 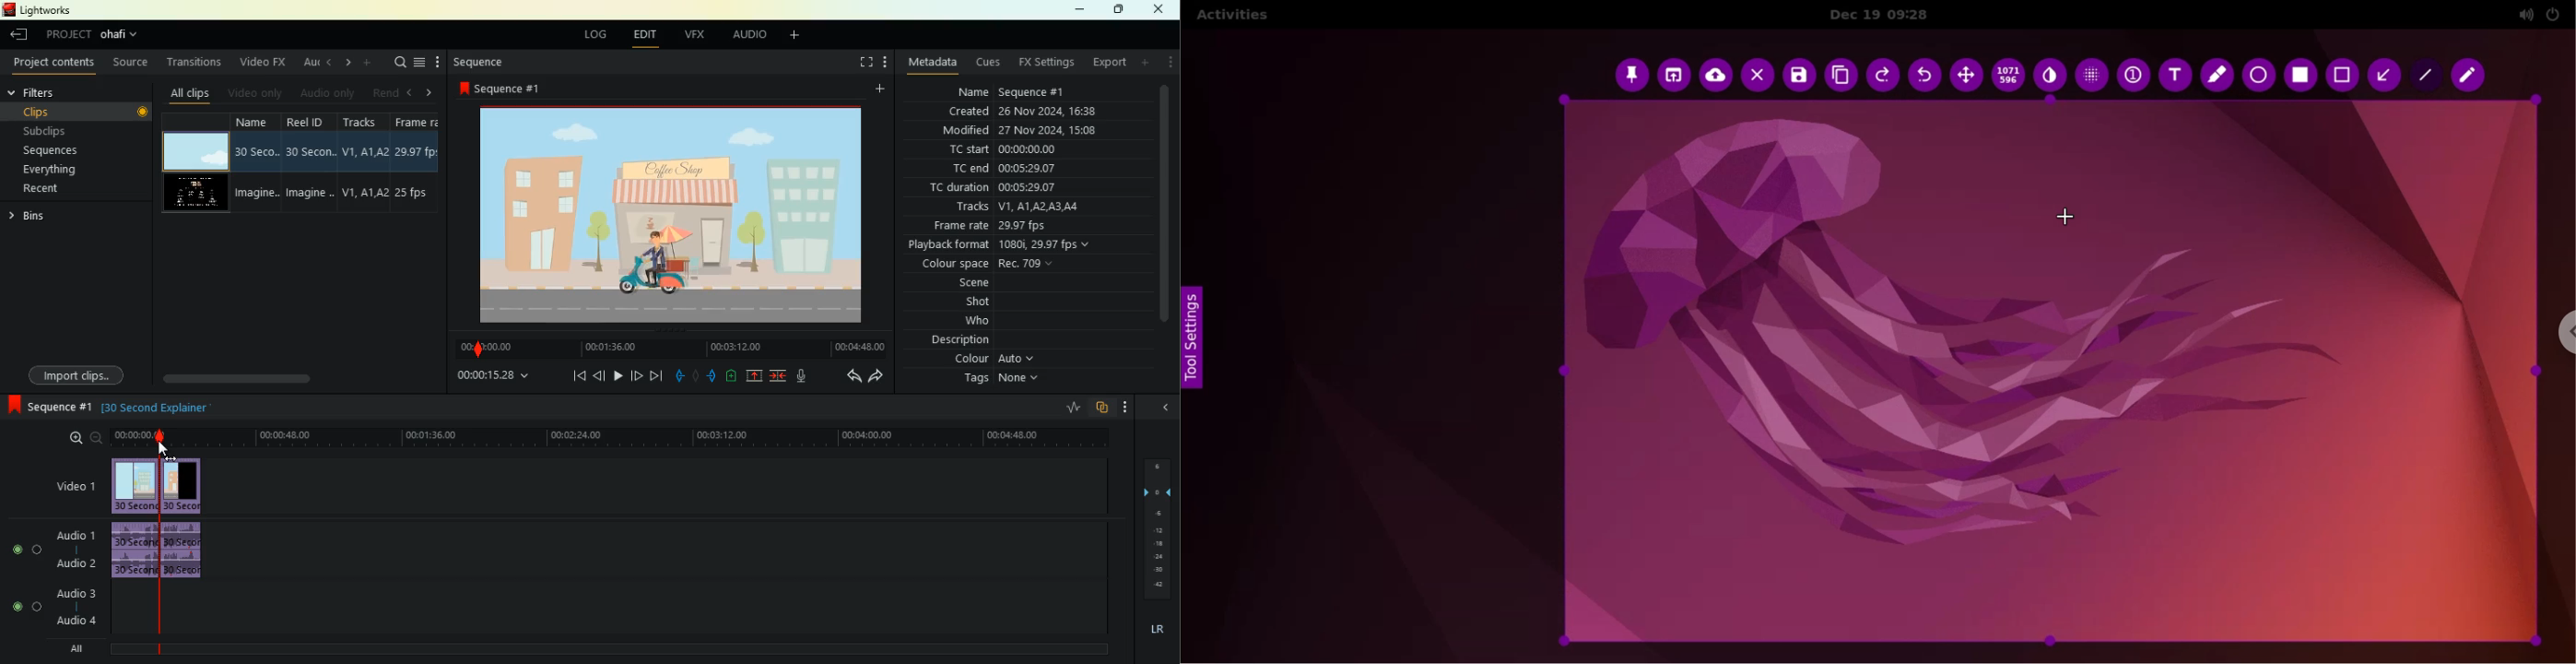 What do you see at coordinates (364, 152) in the screenshot?
I see `V1,A1, A2` at bounding box center [364, 152].